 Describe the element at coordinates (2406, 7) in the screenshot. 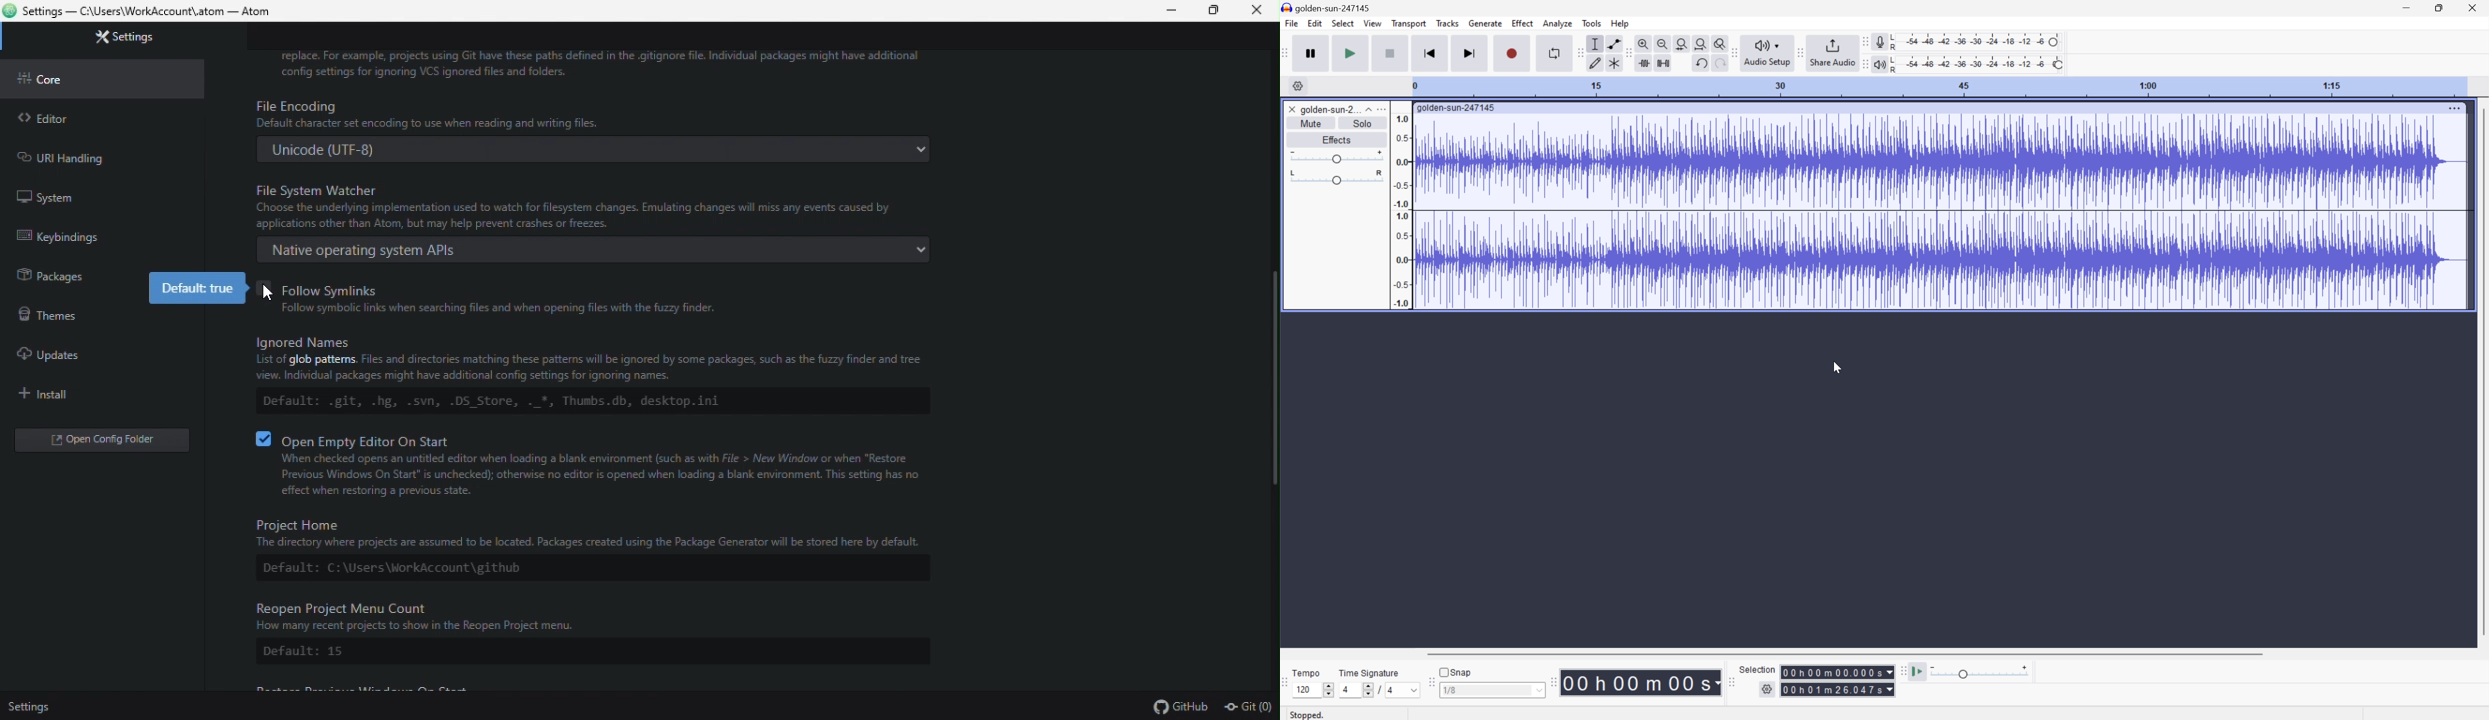

I see `Minimize` at that location.